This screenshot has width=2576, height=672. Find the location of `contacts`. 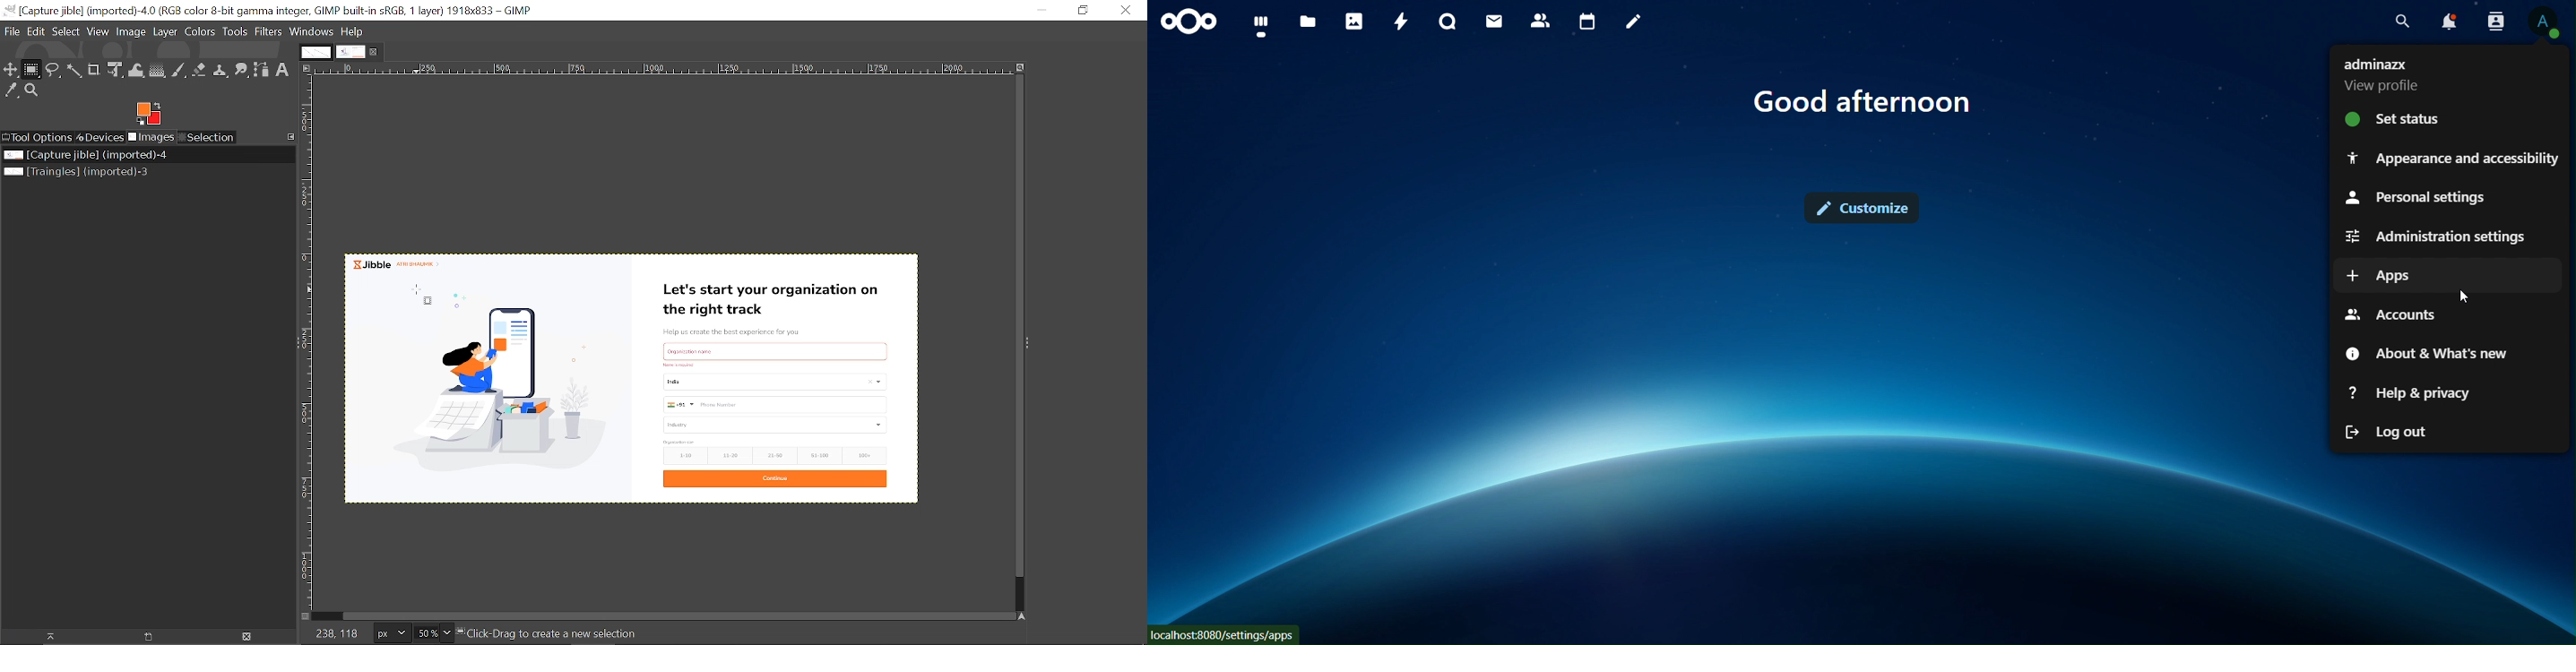

contacts is located at coordinates (1540, 19).